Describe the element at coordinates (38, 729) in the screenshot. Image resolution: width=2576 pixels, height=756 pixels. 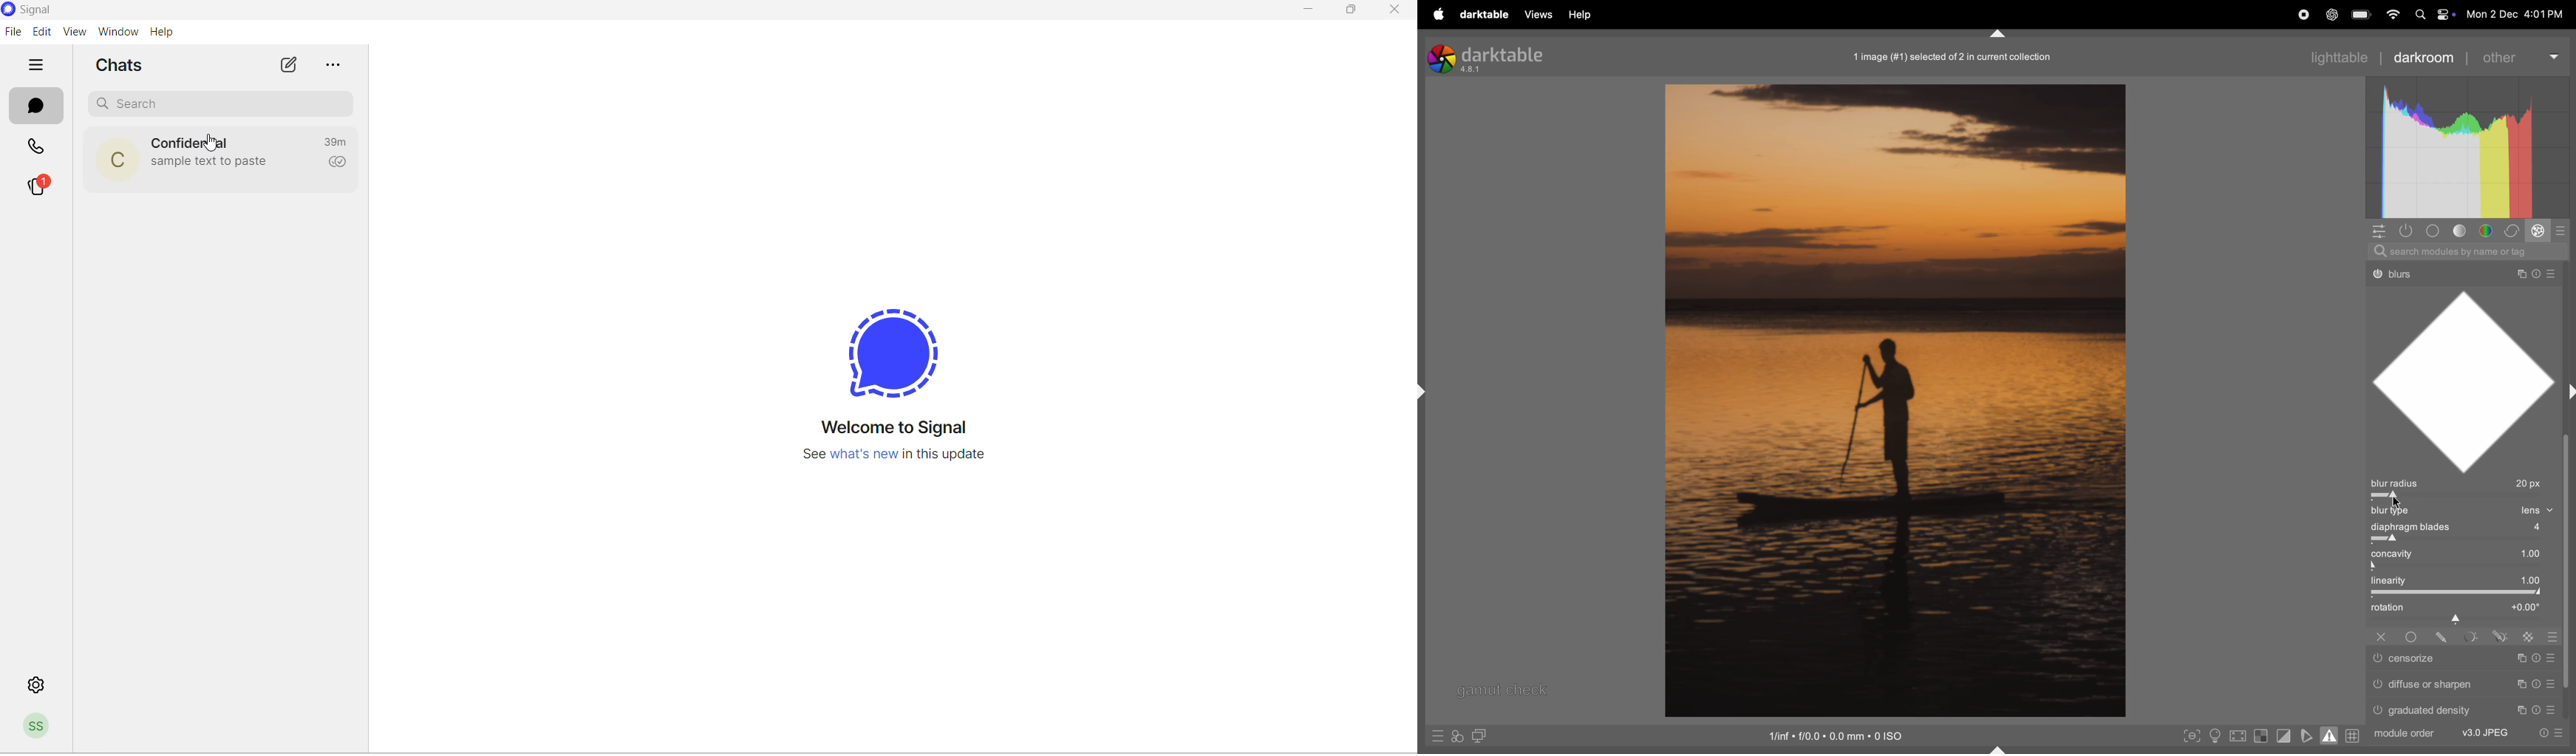
I see `profile` at that location.